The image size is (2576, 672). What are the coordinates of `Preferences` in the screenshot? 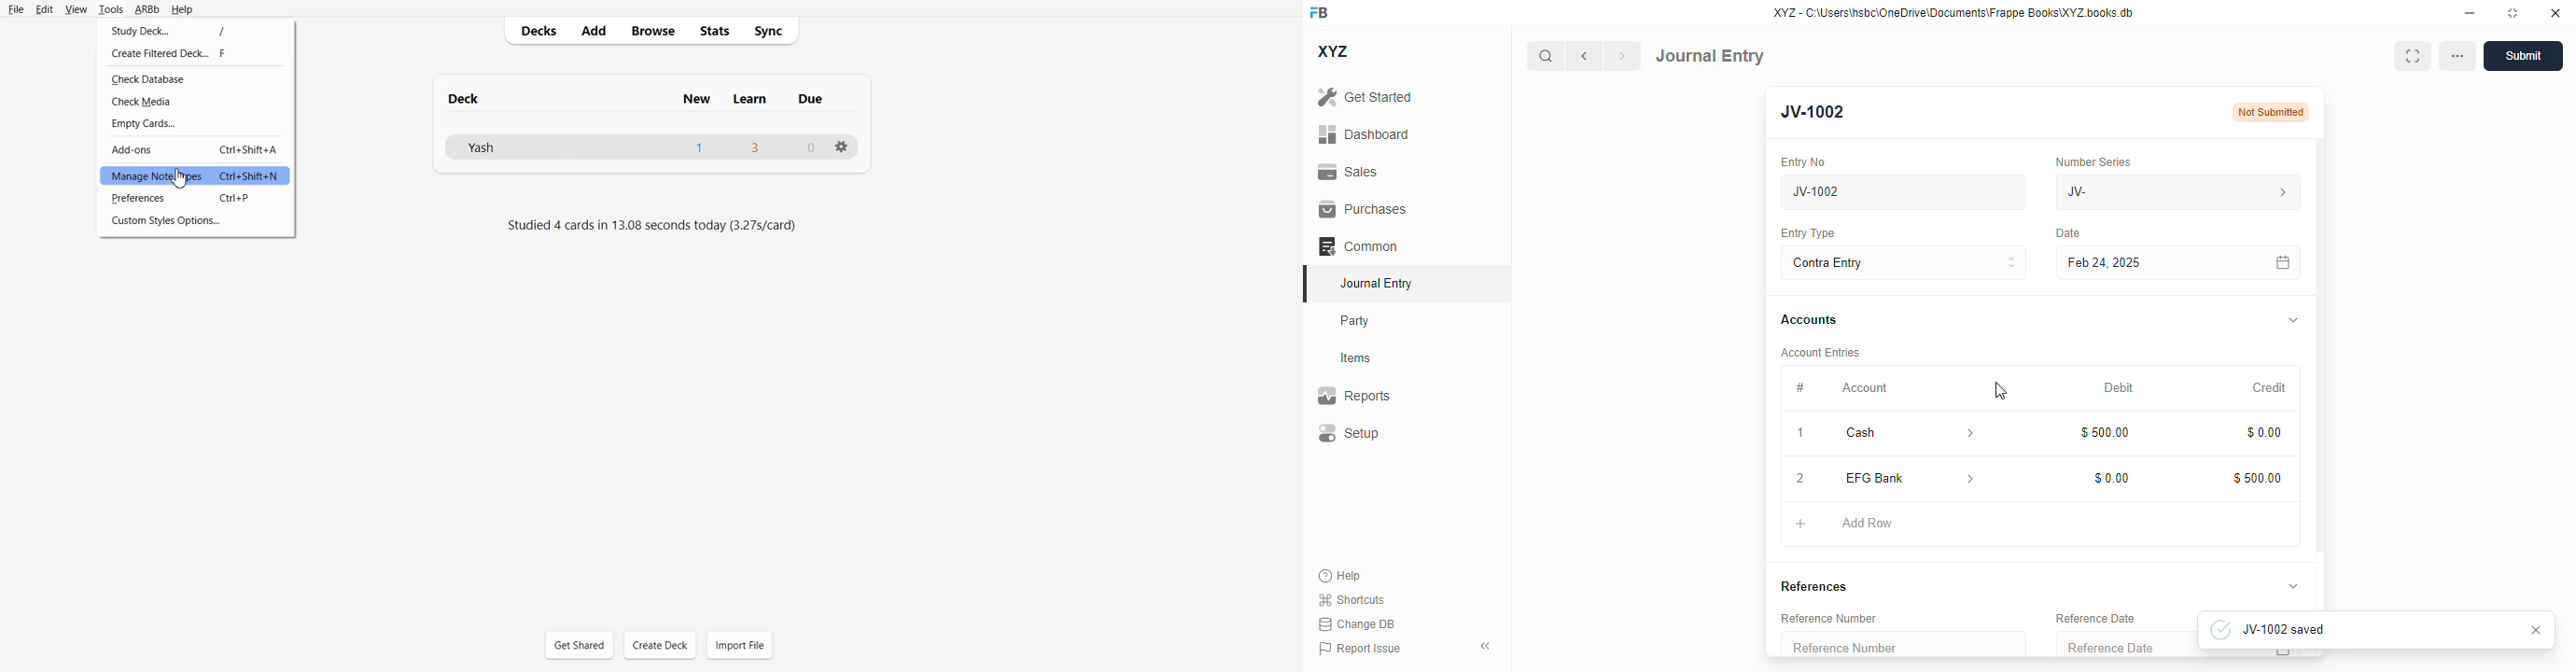 It's located at (195, 198).